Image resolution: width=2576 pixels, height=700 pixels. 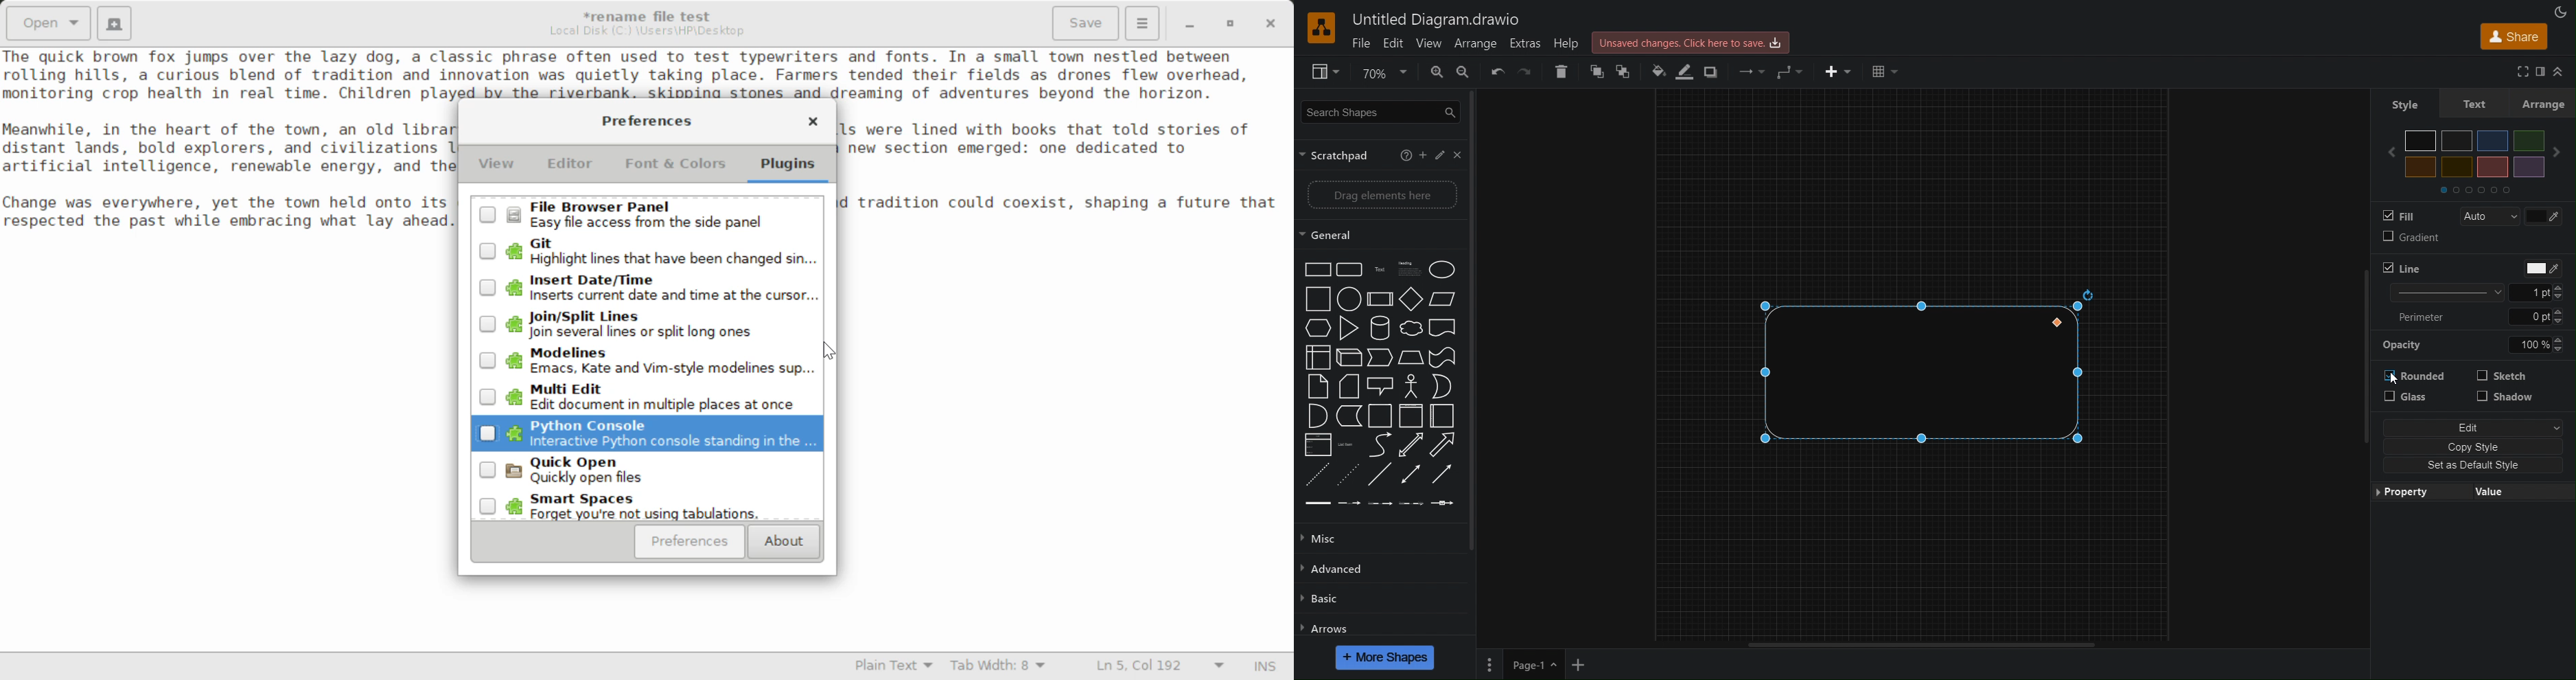 What do you see at coordinates (1442, 156) in the screenshot?
I see `edit` at bounding box center [1442, 156].